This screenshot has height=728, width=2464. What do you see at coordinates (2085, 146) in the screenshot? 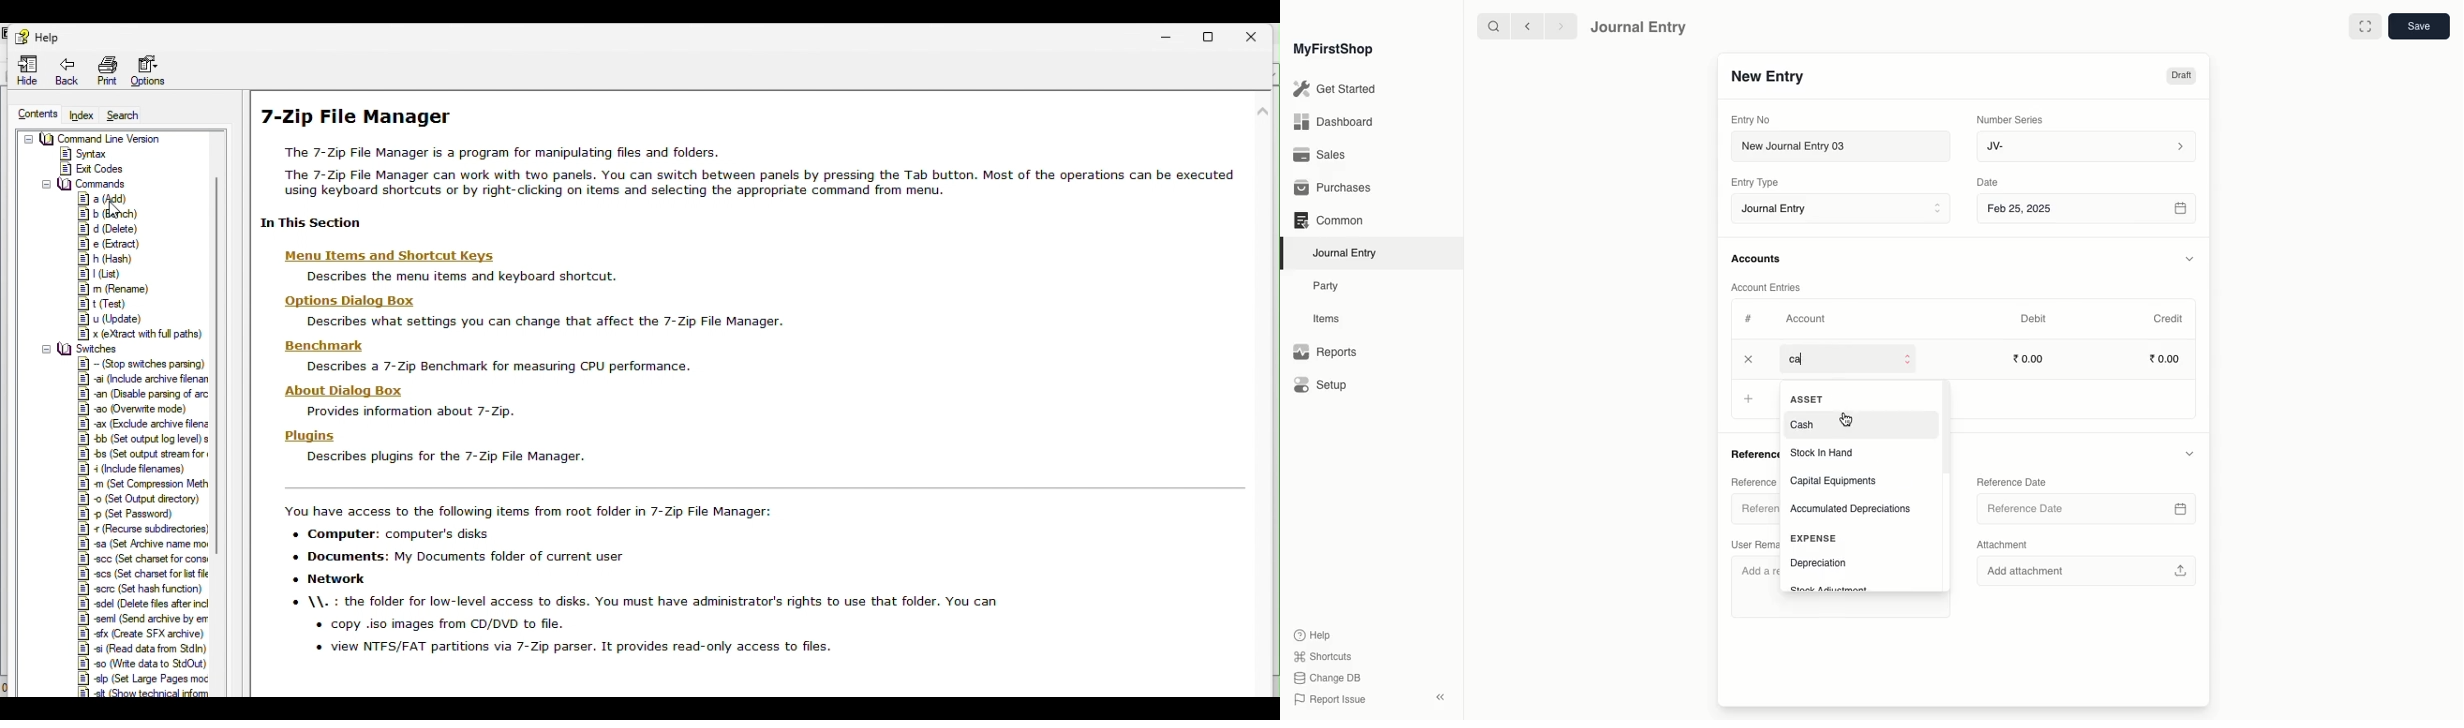
I see `JV-` at bounding box center [2085, 146].